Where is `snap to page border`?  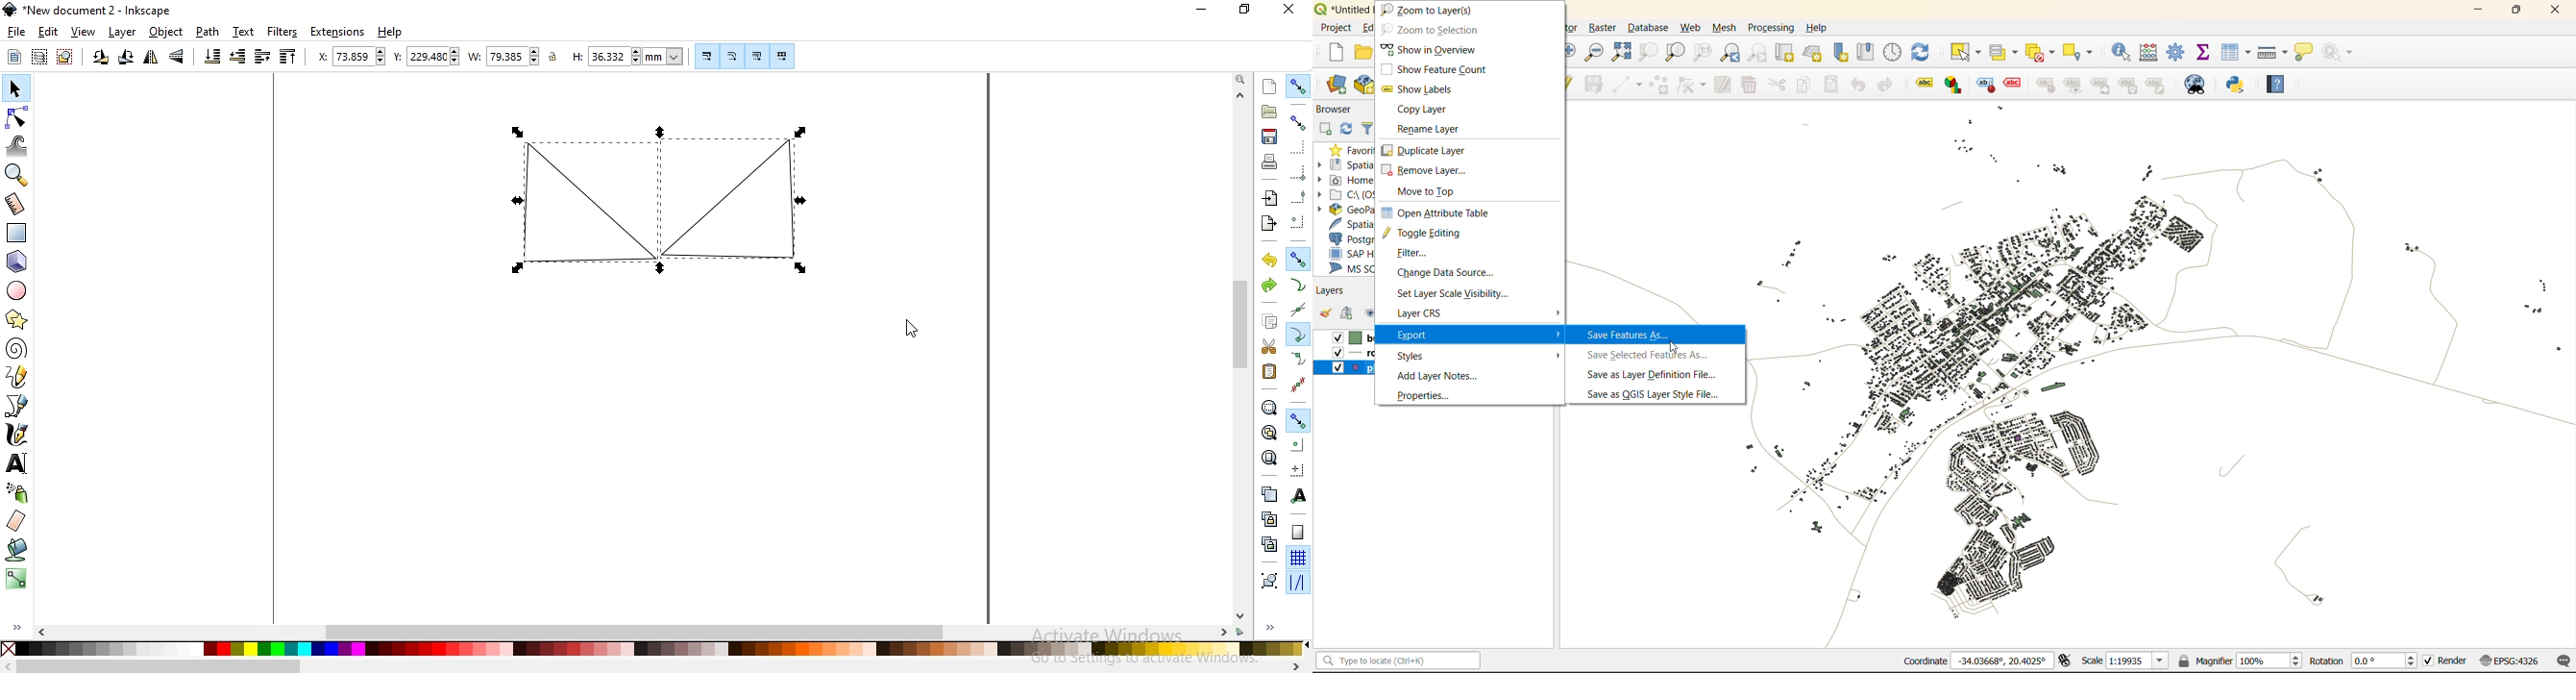 snap to page border is located at coordinates (1297, 533).